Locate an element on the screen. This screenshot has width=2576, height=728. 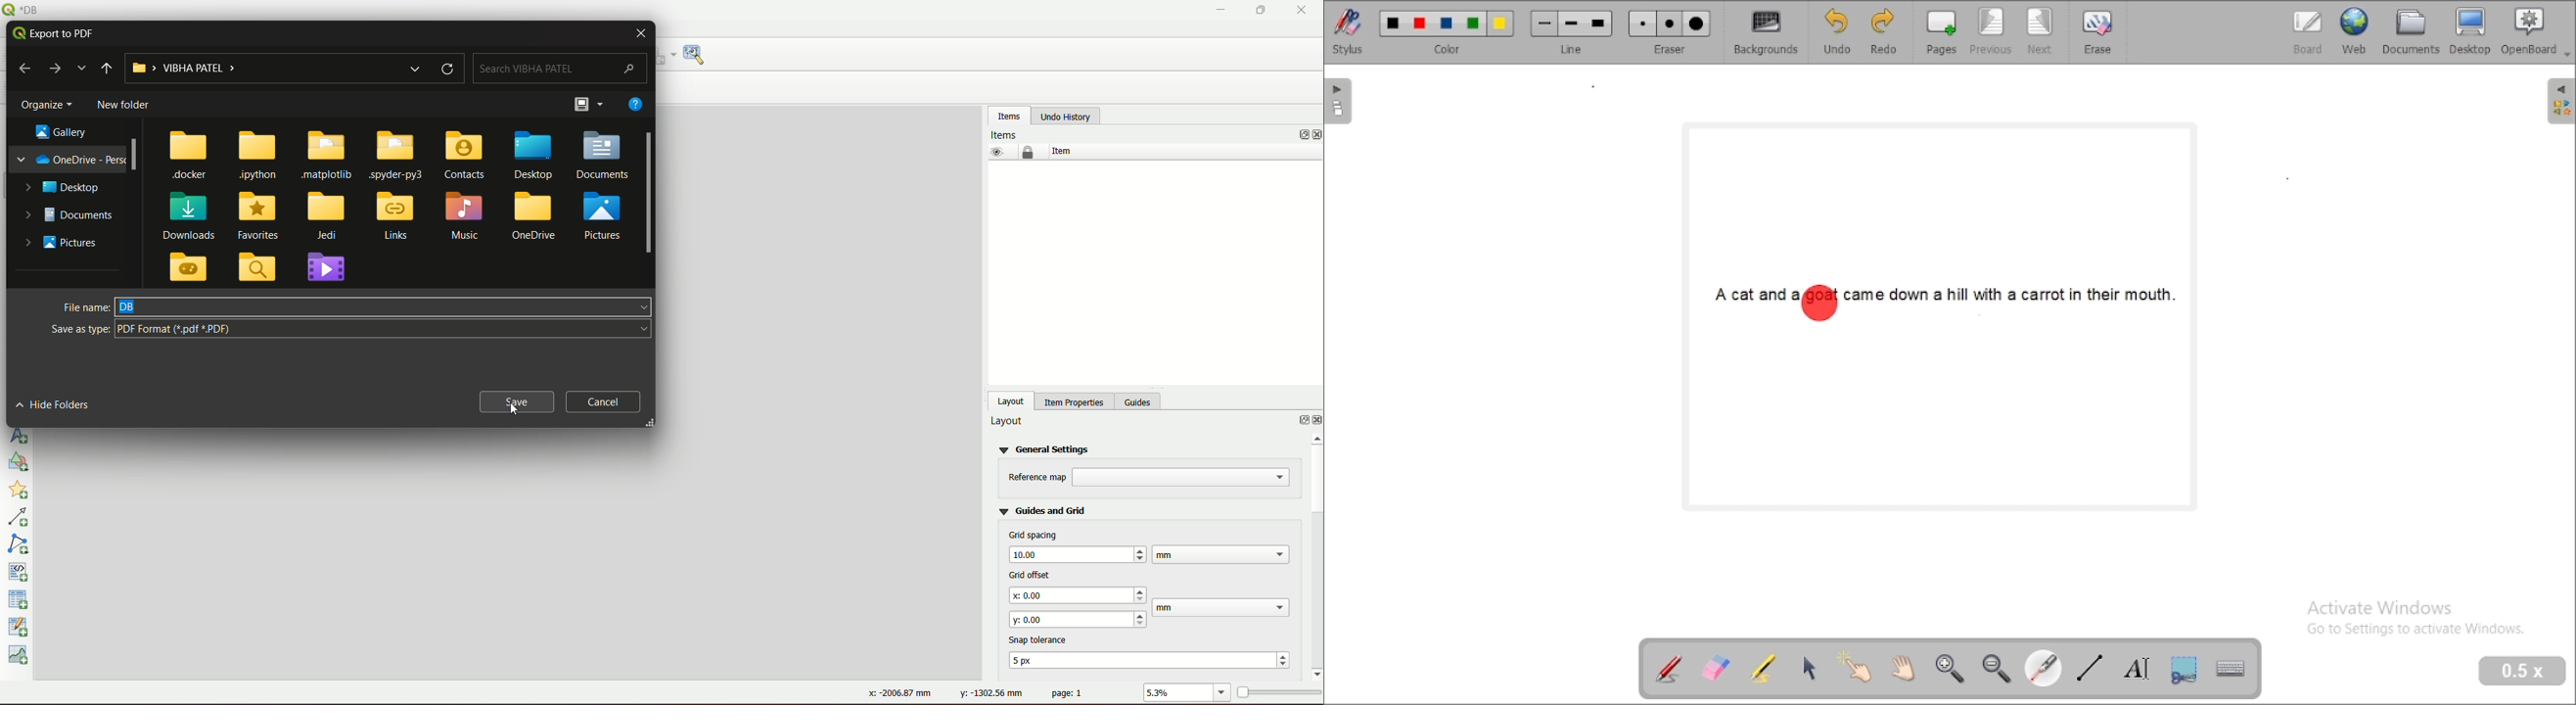
text box is located at coordinates (385, 307).